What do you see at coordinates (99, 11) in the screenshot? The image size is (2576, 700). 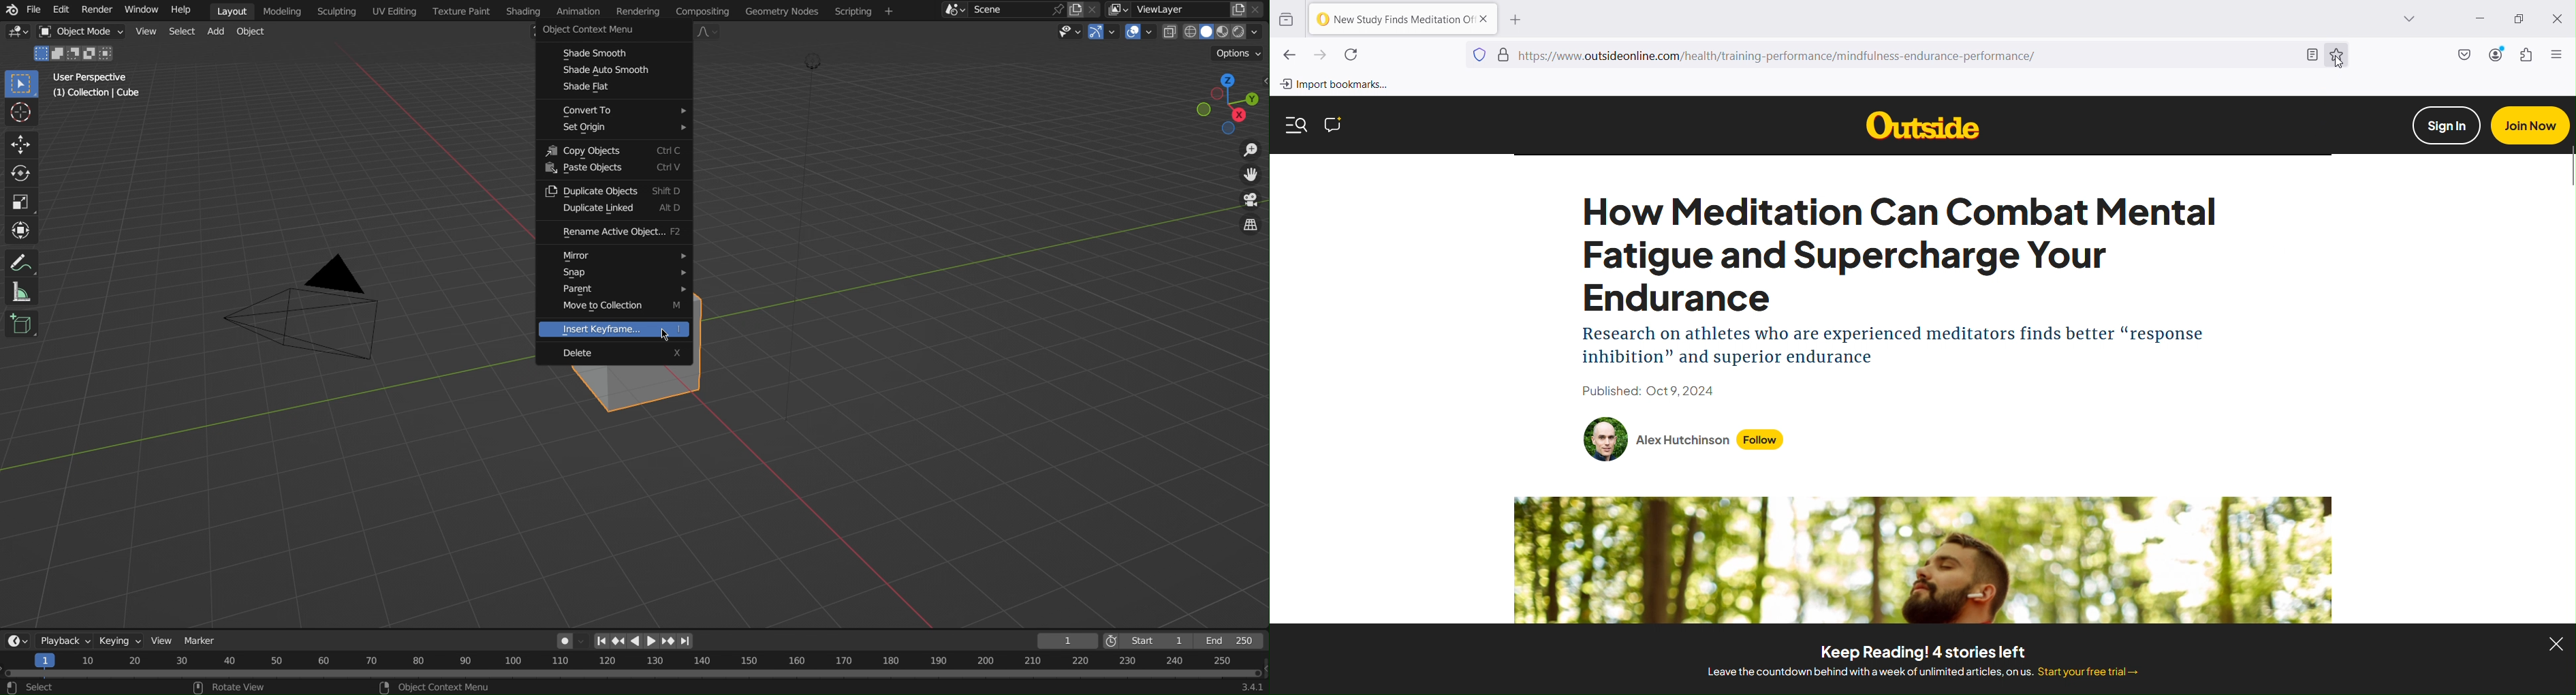 I see `Render` at bounding box center [99, 11].